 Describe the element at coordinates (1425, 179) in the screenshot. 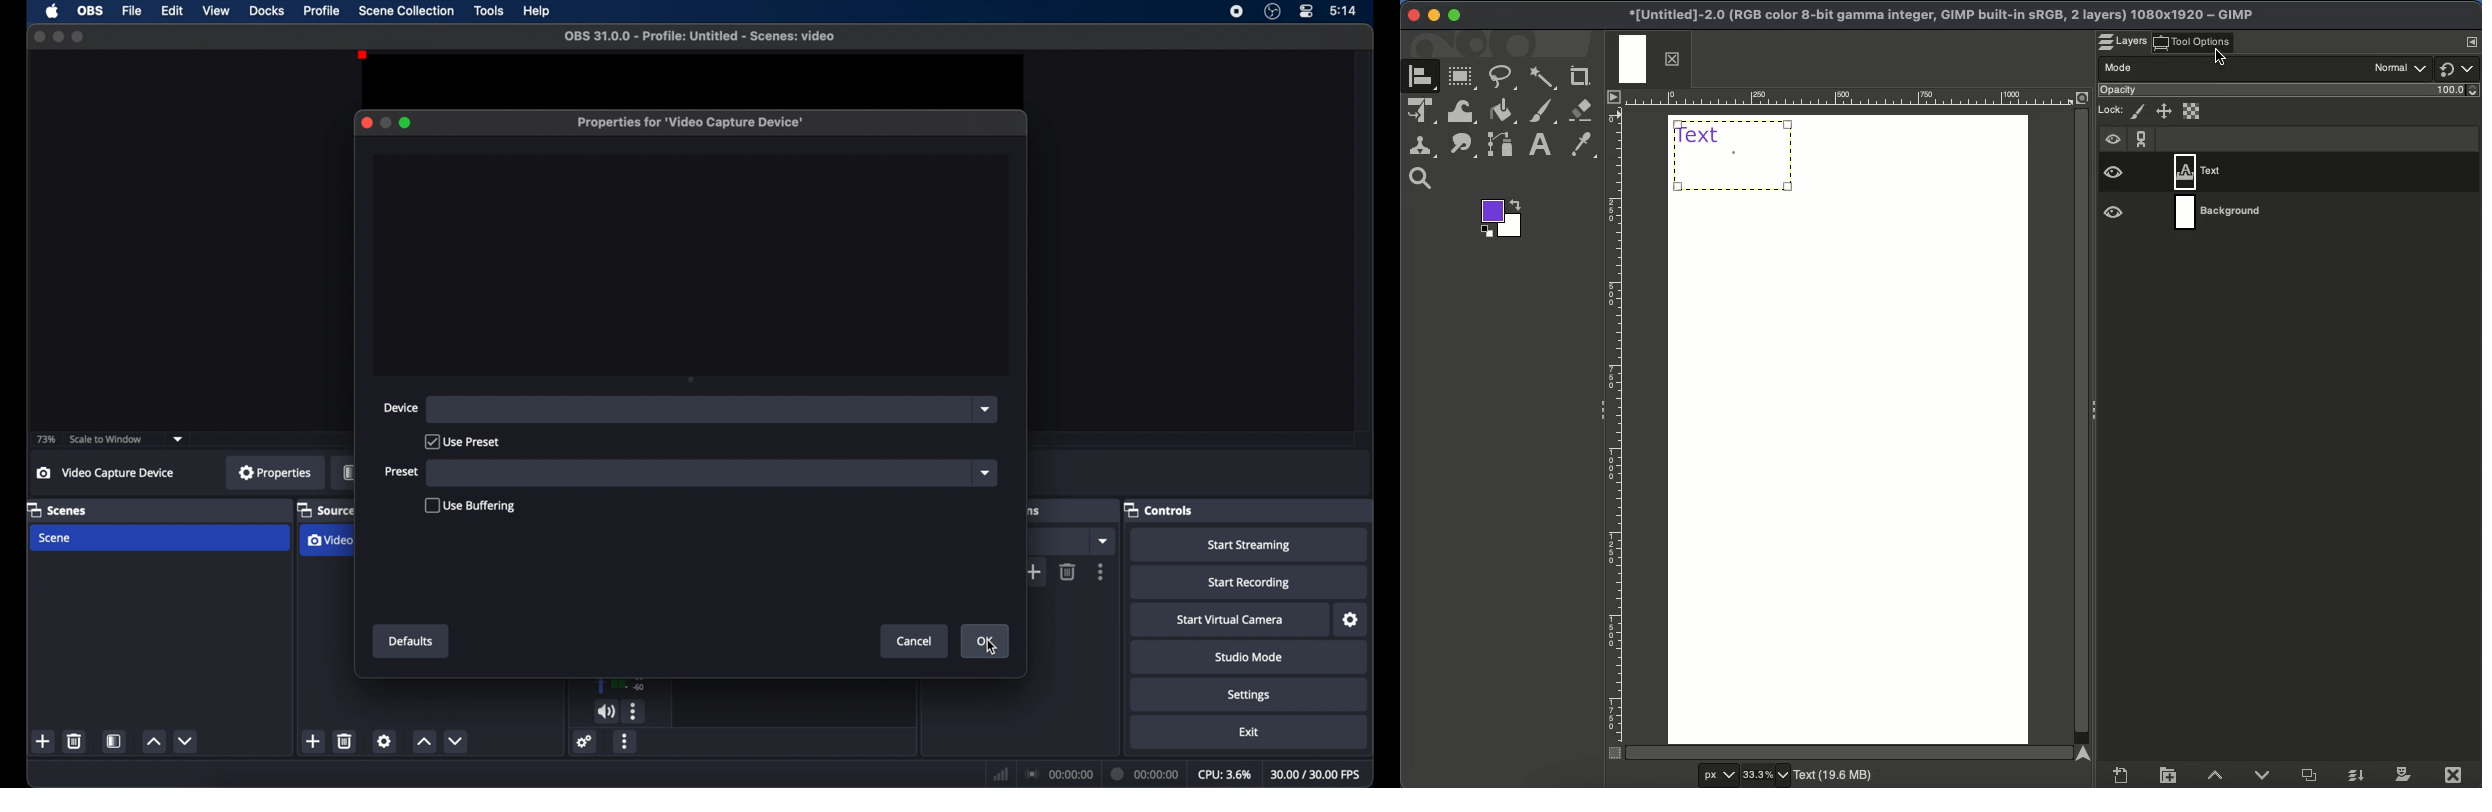

I see `Zoom` at that location.